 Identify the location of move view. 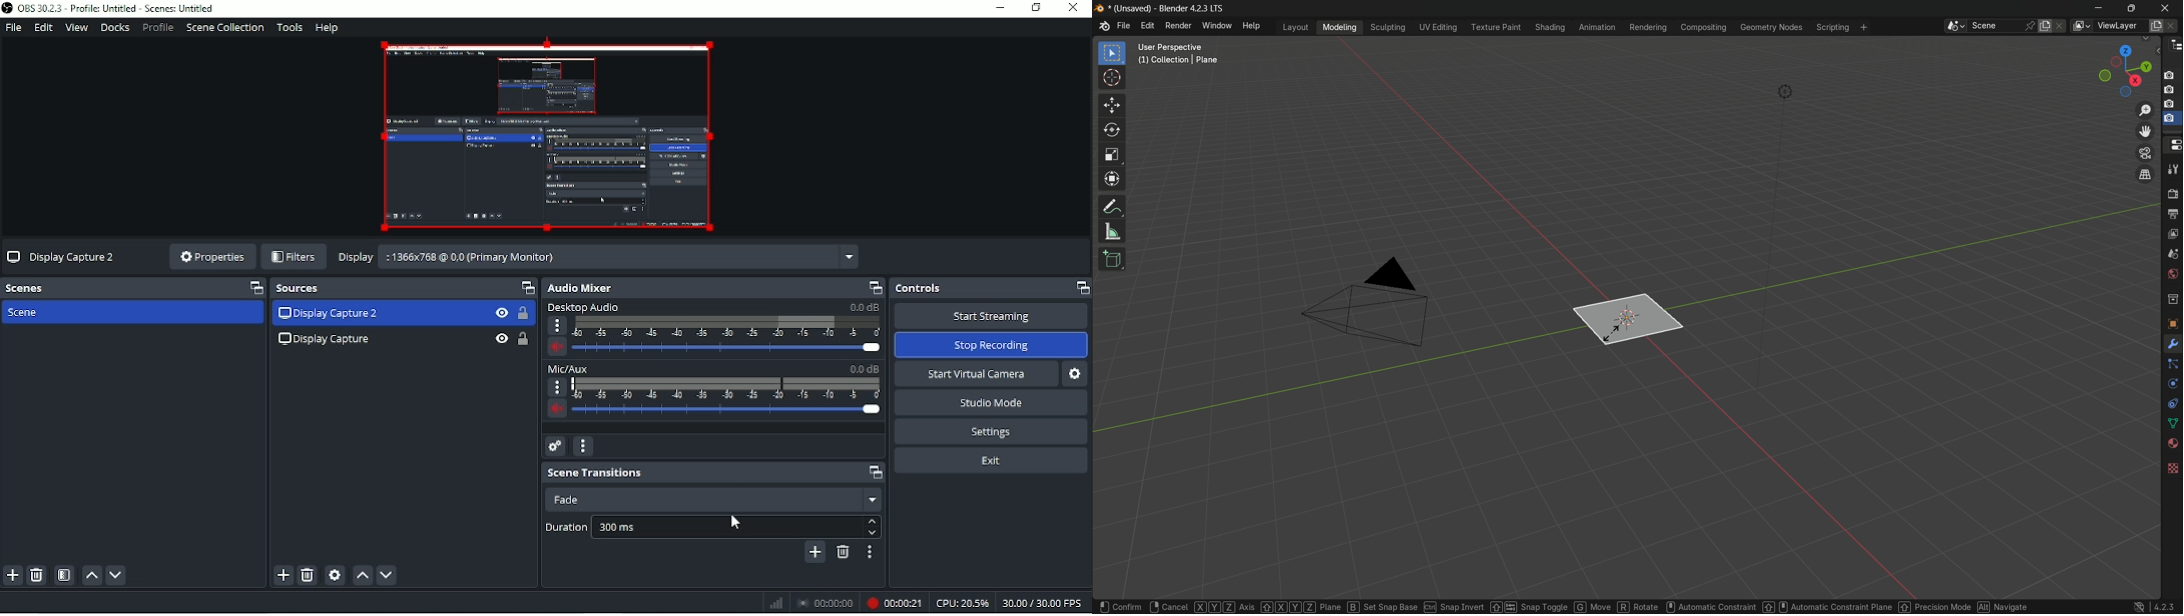
(2146, 132).